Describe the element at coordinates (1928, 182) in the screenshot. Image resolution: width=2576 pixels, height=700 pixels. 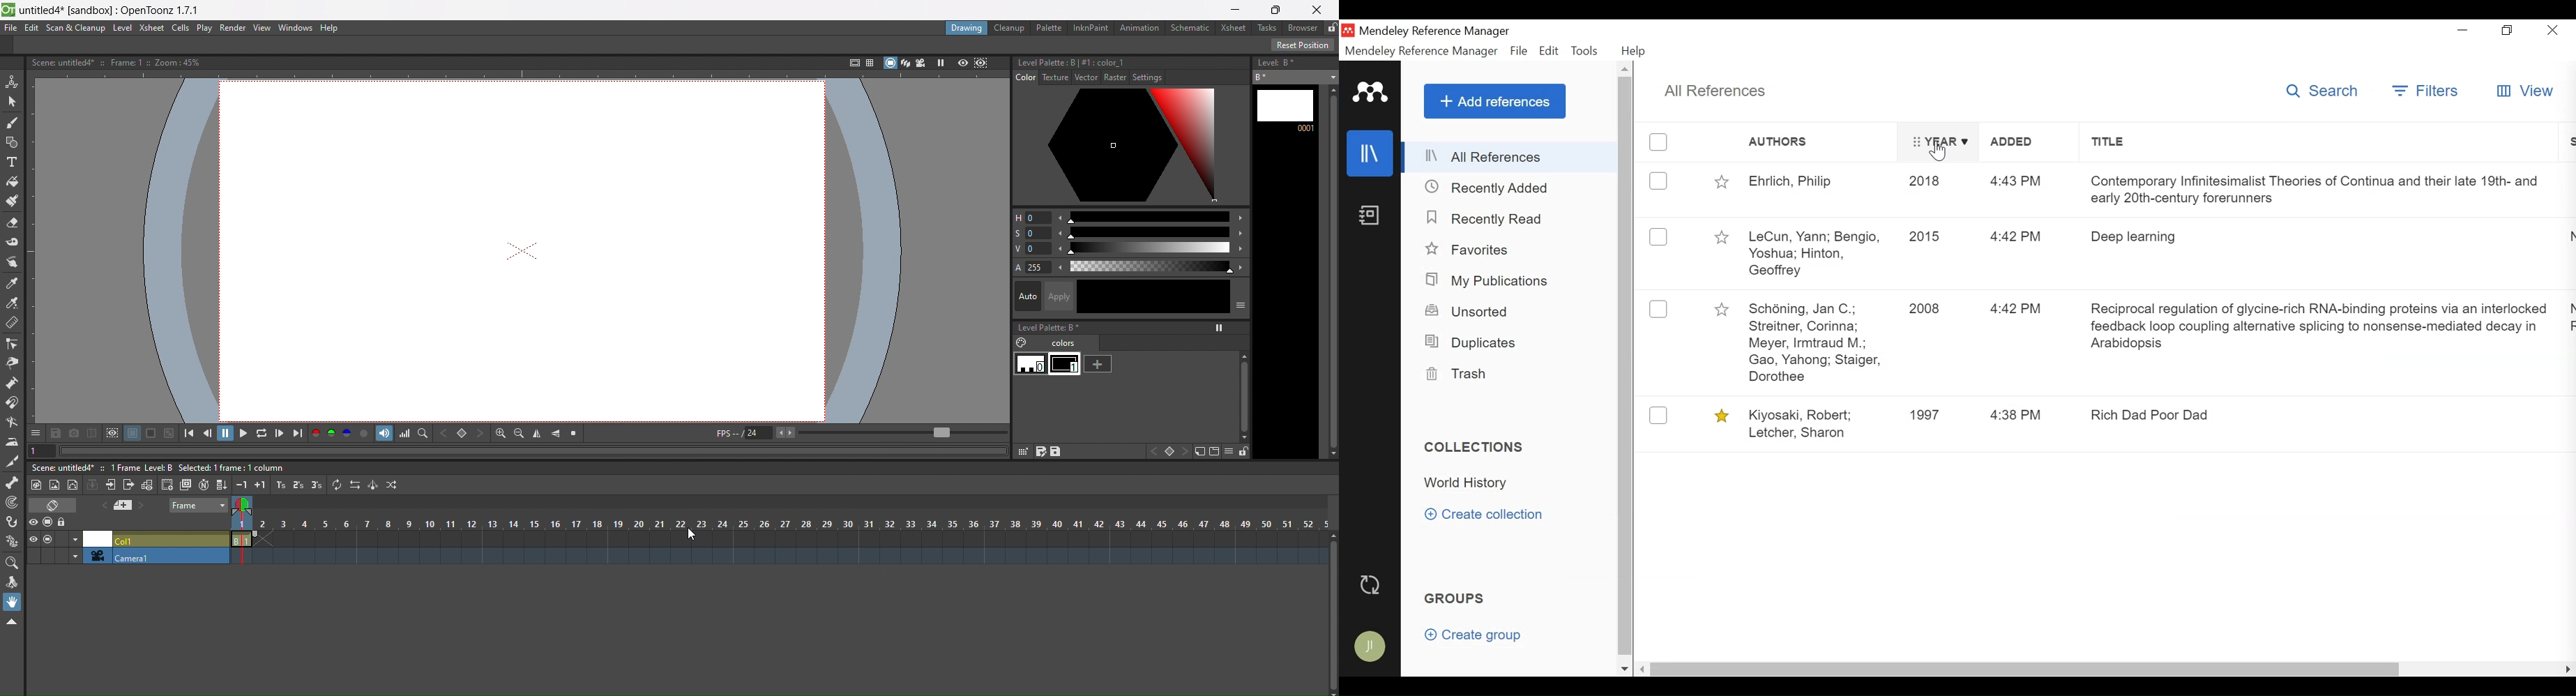
I see `2018` at that location.